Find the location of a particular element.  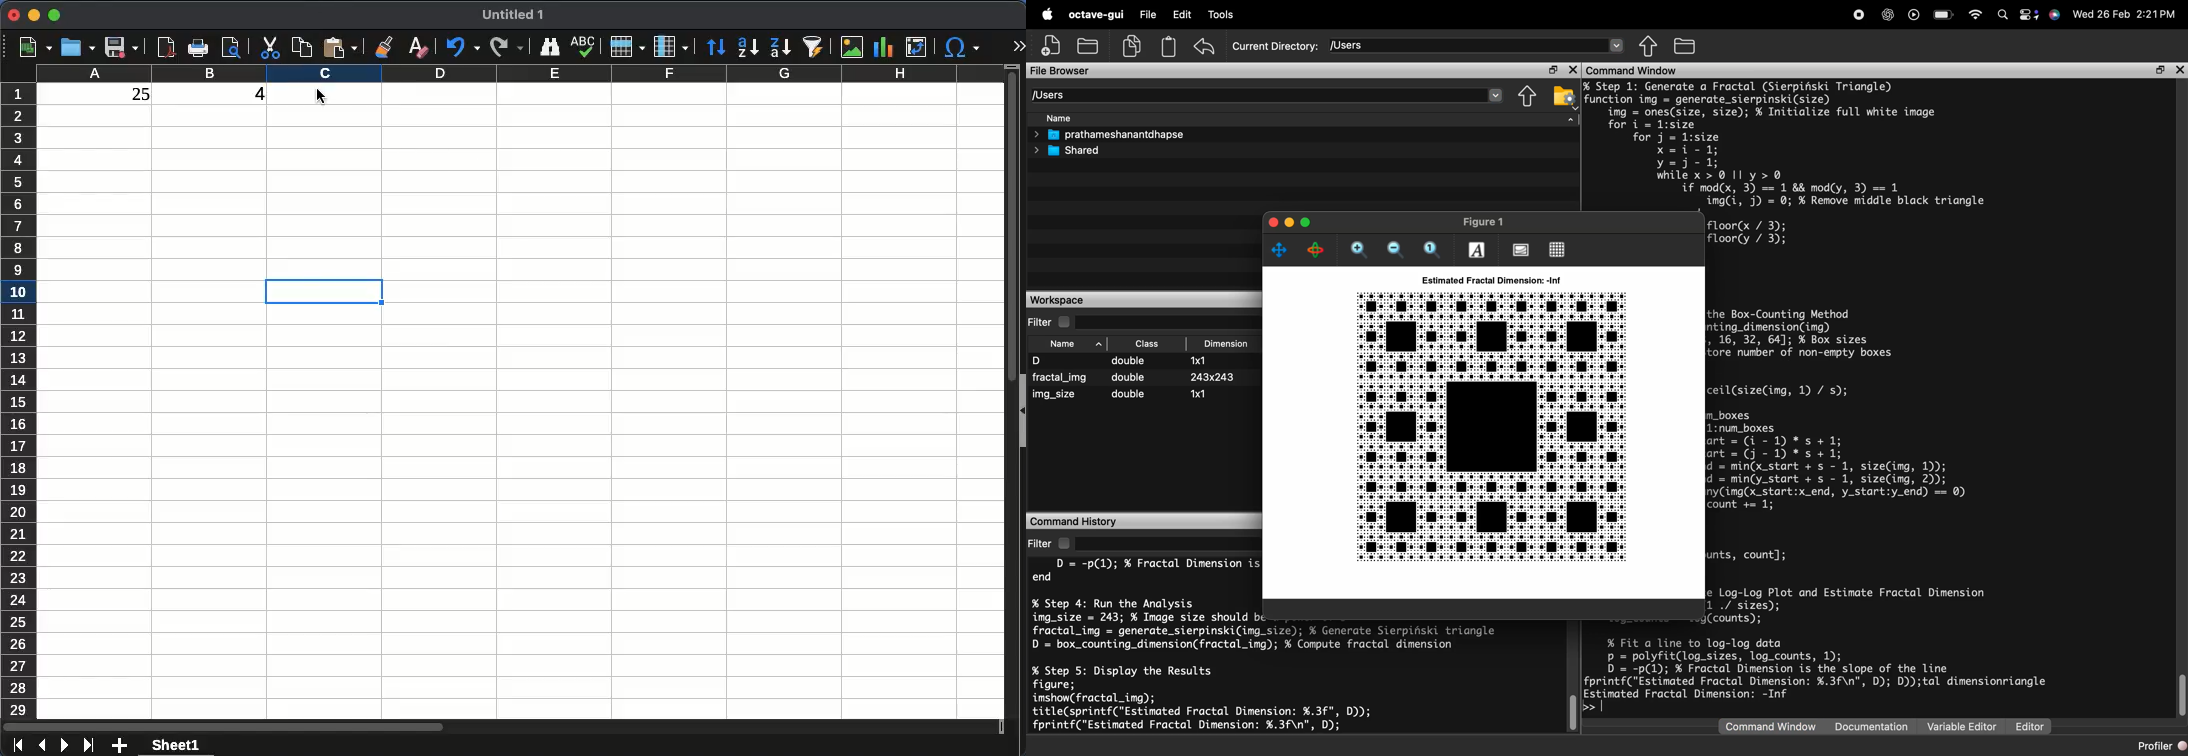

rotate is located at coordinates (1316, 252).